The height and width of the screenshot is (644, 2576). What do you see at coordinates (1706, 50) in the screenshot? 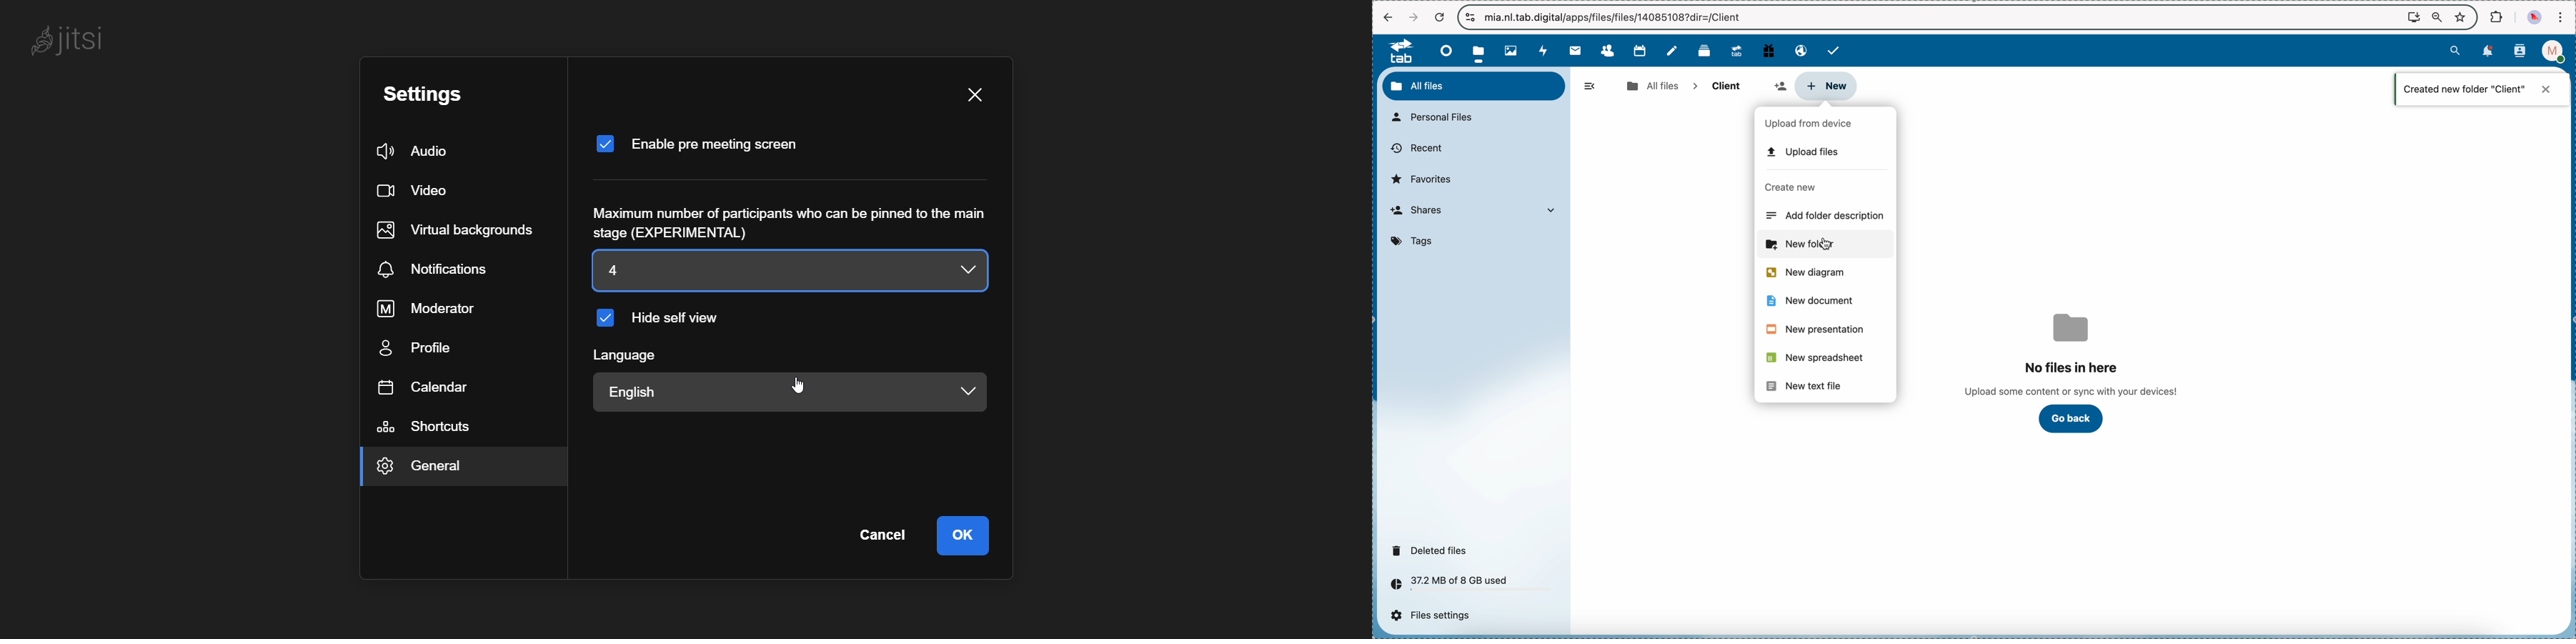
I see `deck` at bounding box center [1706, 50].